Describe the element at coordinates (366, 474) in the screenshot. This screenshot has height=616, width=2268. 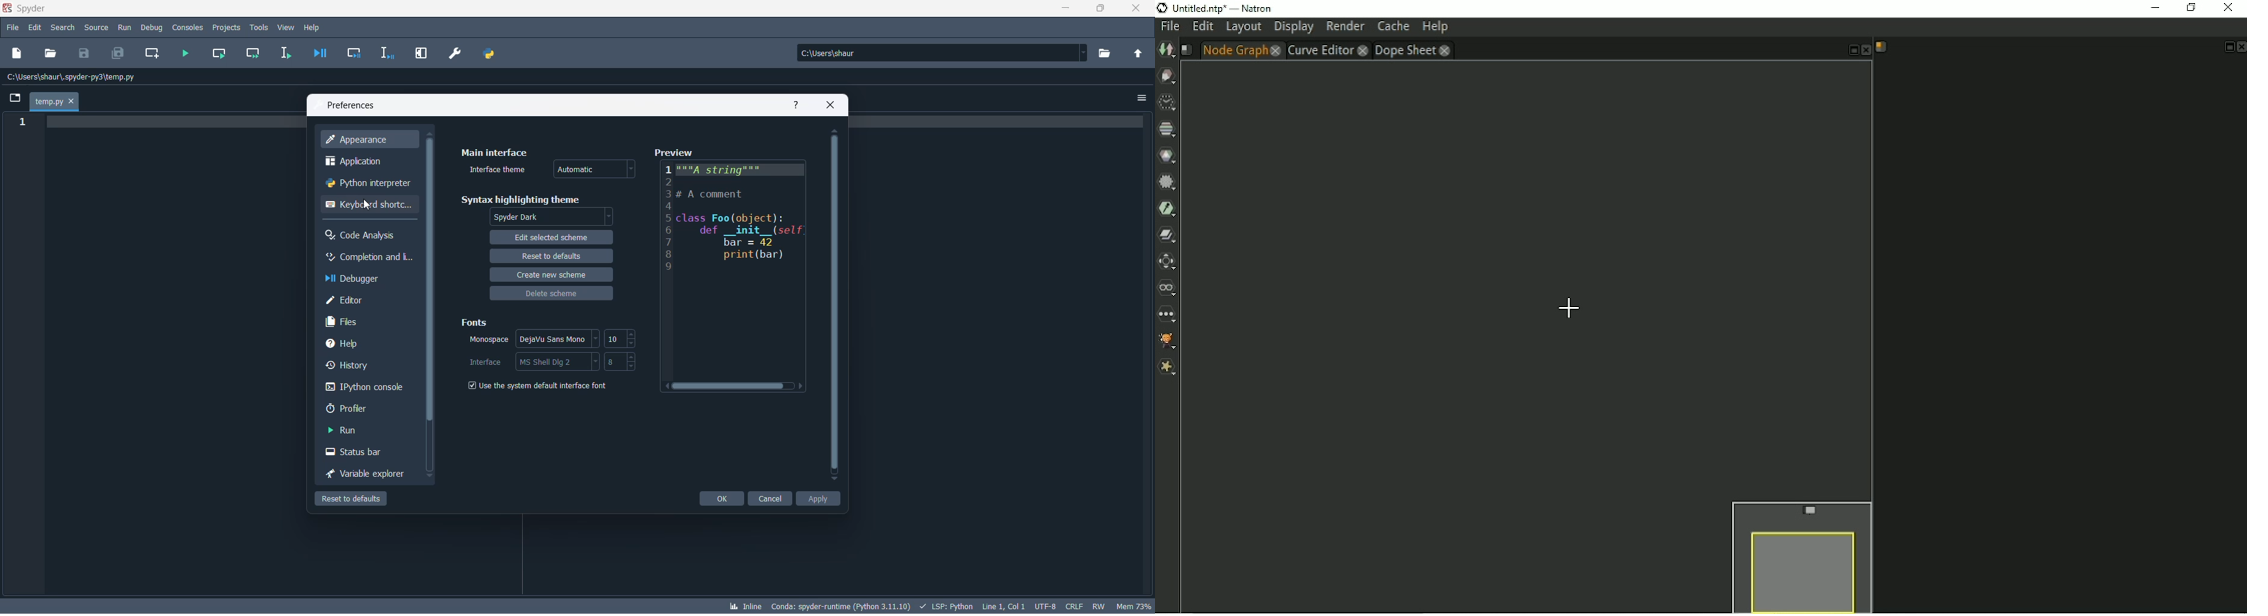
I see `variable explorer` at that location.